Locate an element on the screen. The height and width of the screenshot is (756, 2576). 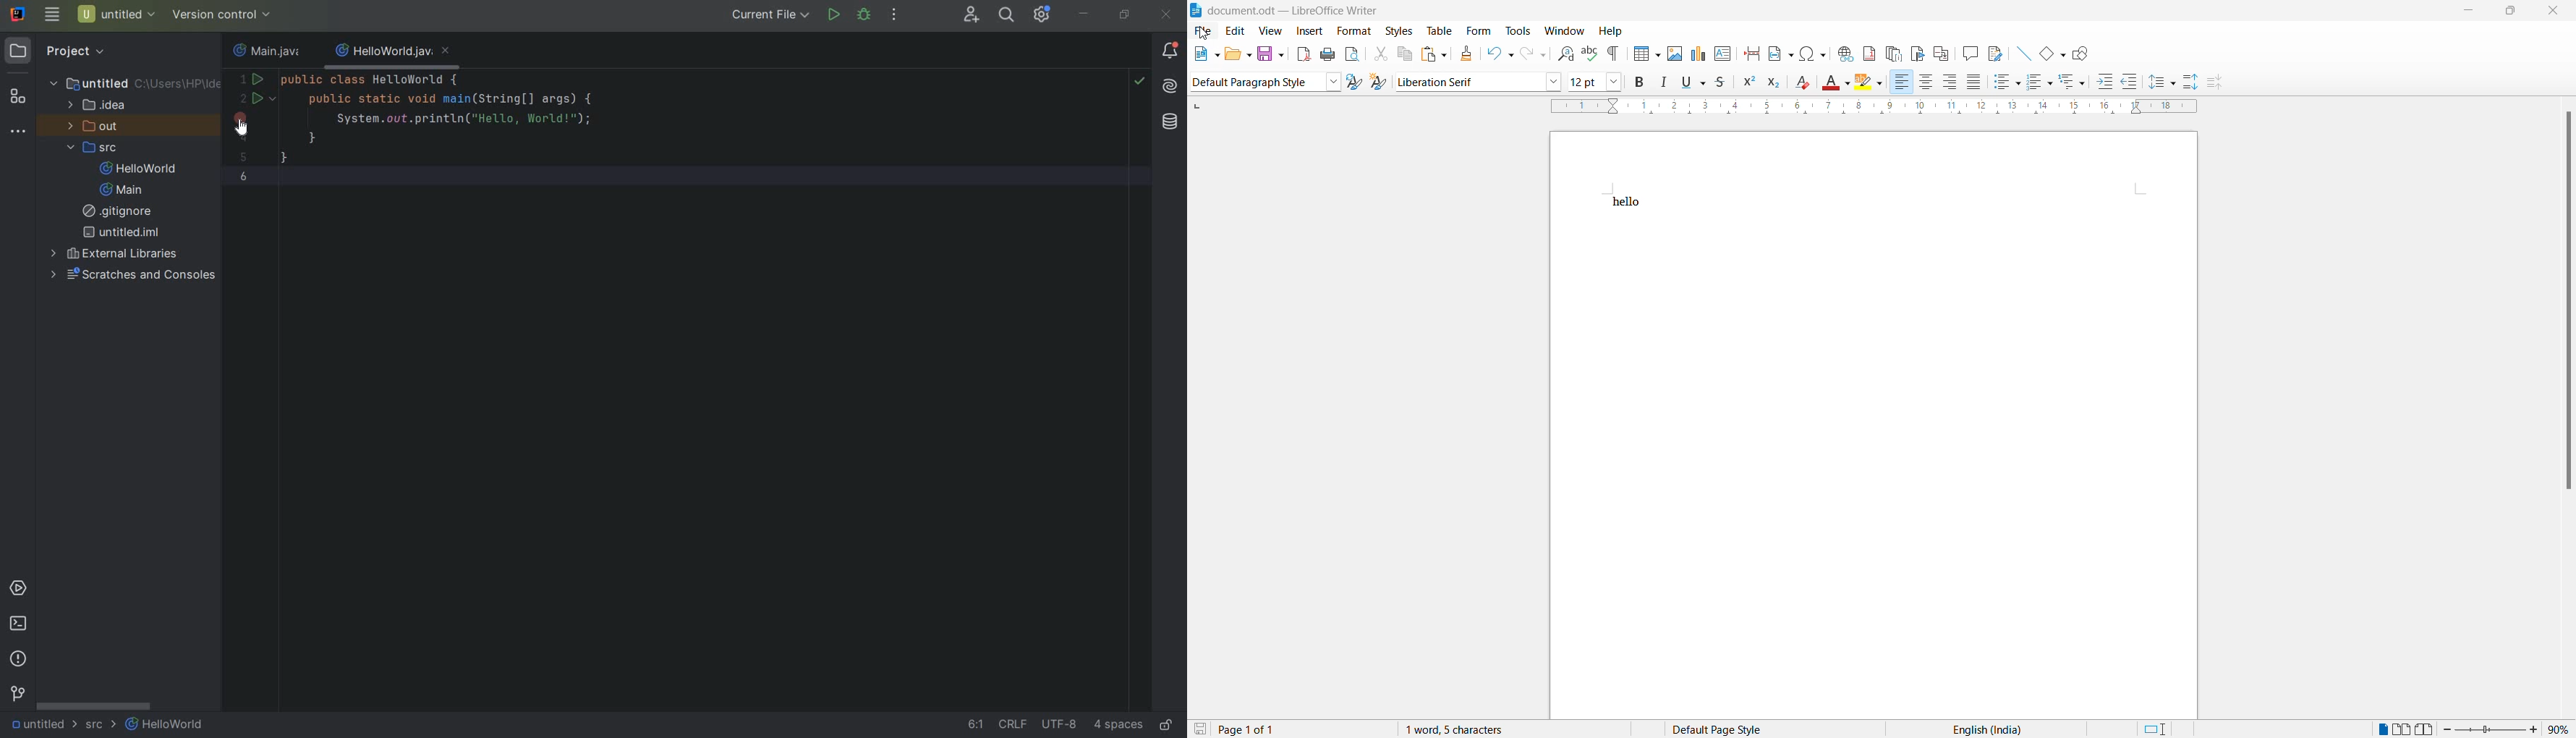
Align Left is located at coordinates (1901, 82).